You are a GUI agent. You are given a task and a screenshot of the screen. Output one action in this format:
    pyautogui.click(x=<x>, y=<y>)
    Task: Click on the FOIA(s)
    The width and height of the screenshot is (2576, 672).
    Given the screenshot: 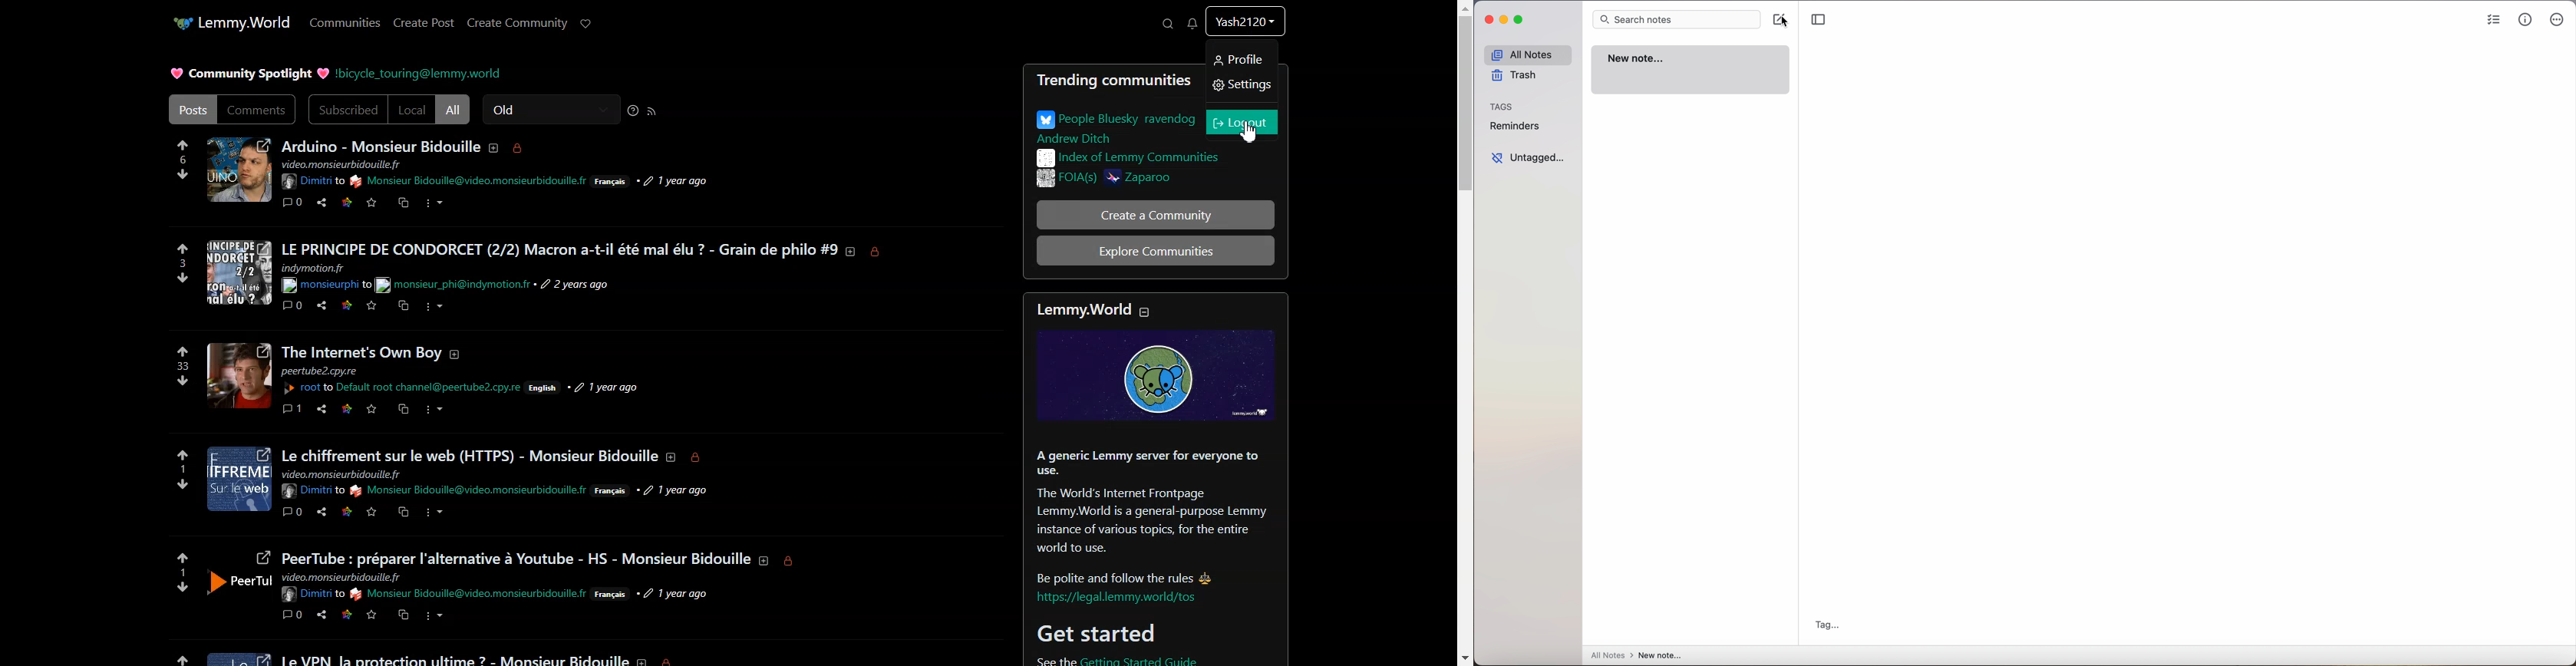 What is the action you would take?
    pyautogui.click(x=1062, y=178)
    